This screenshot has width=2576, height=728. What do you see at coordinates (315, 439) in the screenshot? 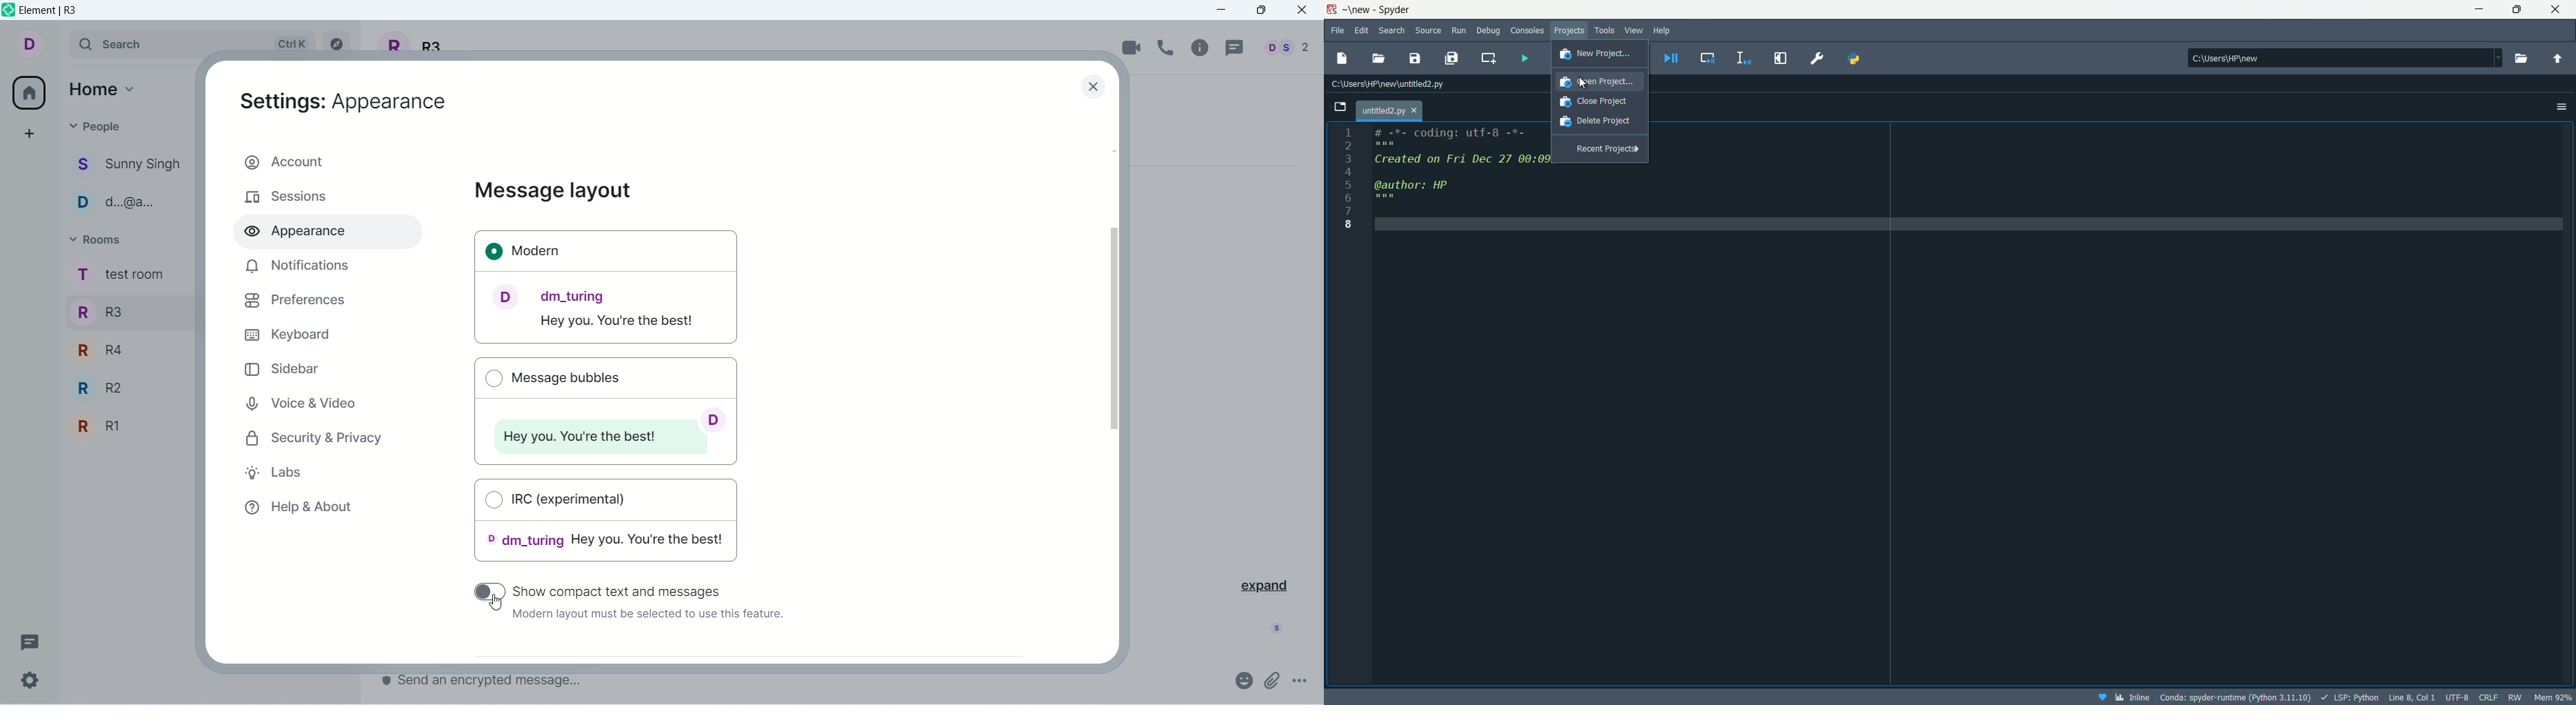
I see `security and privacy` at bounding box center [315, 439].